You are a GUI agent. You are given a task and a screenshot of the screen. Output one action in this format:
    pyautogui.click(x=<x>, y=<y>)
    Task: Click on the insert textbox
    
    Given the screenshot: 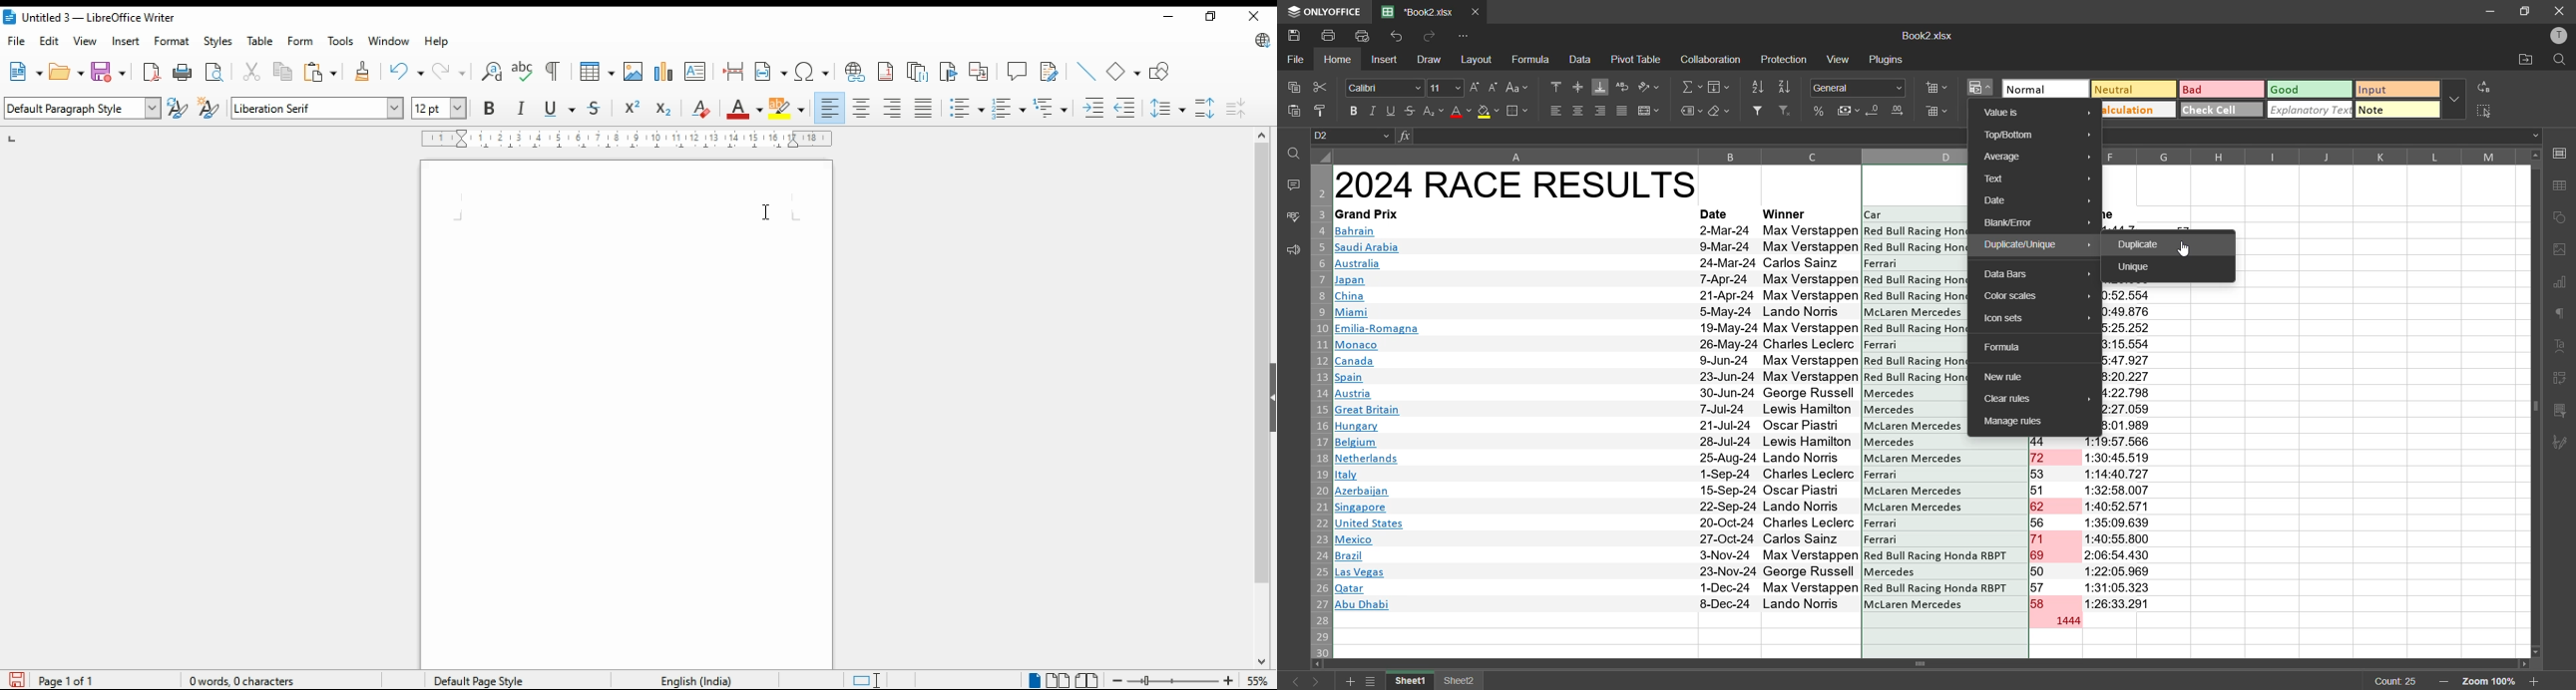 What is the action you would take?
    pyautogui.click(x=695, y=71)
    